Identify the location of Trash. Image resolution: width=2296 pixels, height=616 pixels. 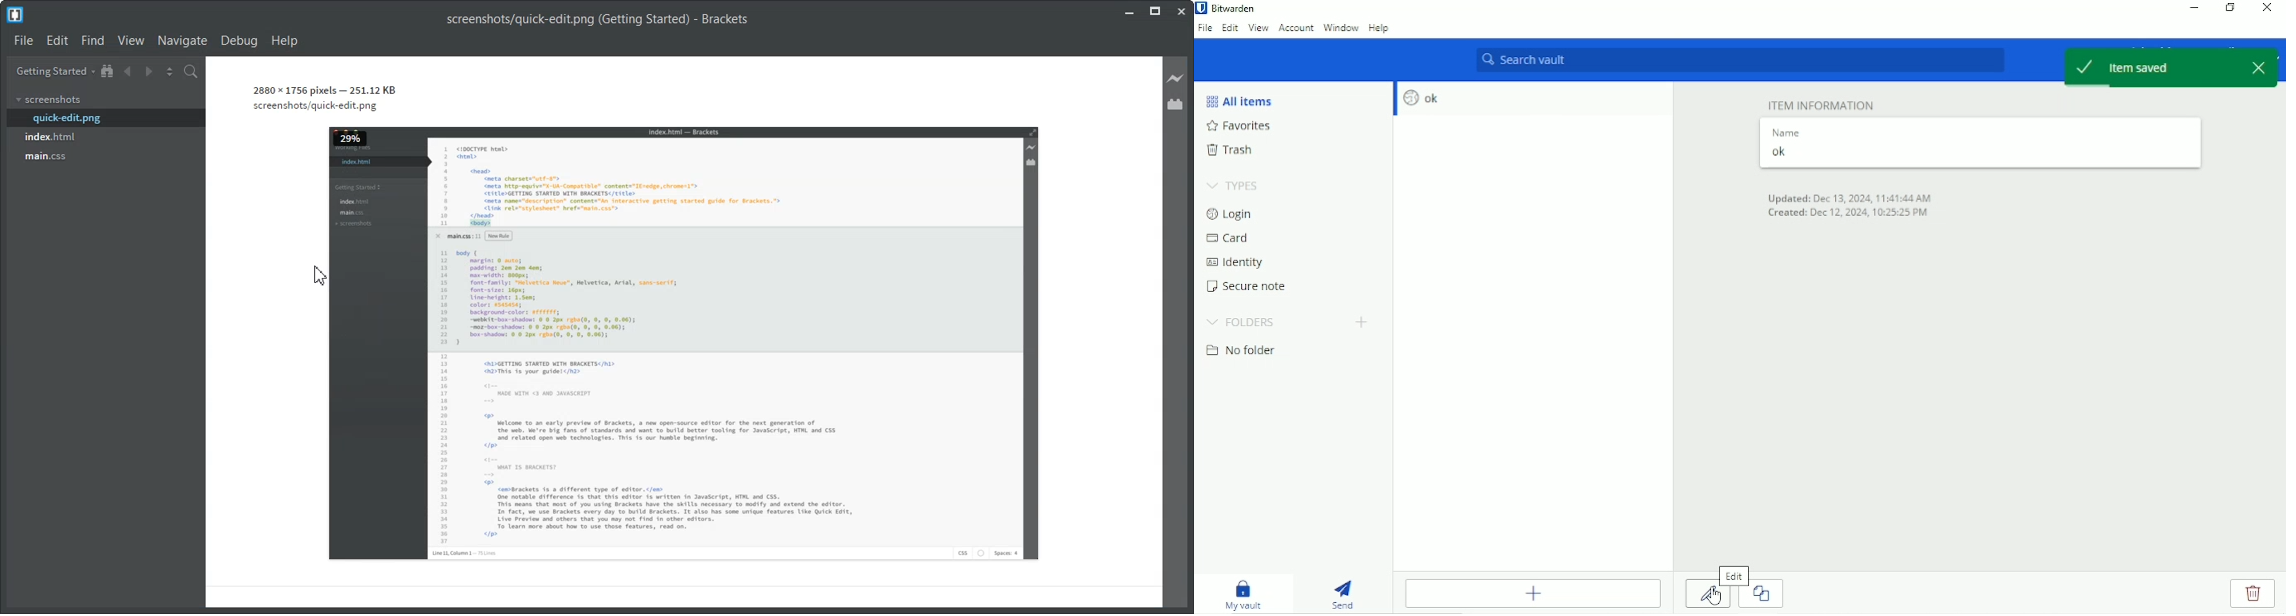
(1231, 150).